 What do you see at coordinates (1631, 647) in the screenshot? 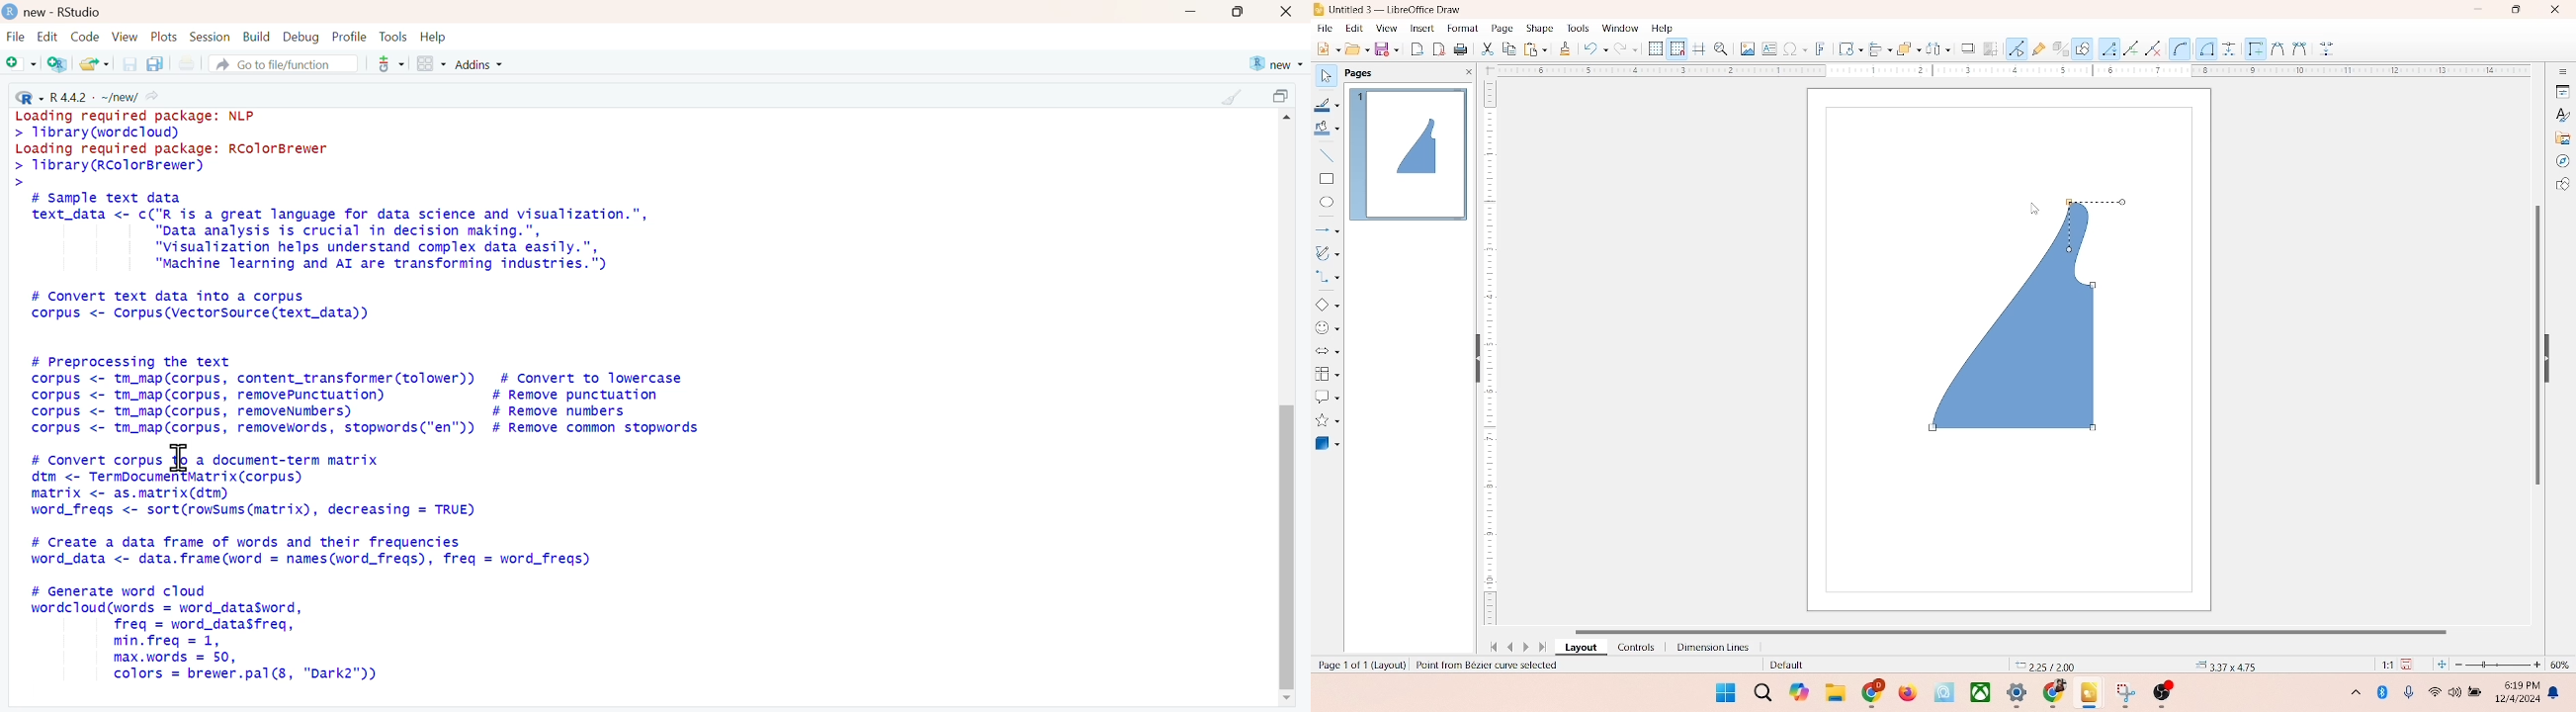
I see `controls` at bounding box center [1631, 647].